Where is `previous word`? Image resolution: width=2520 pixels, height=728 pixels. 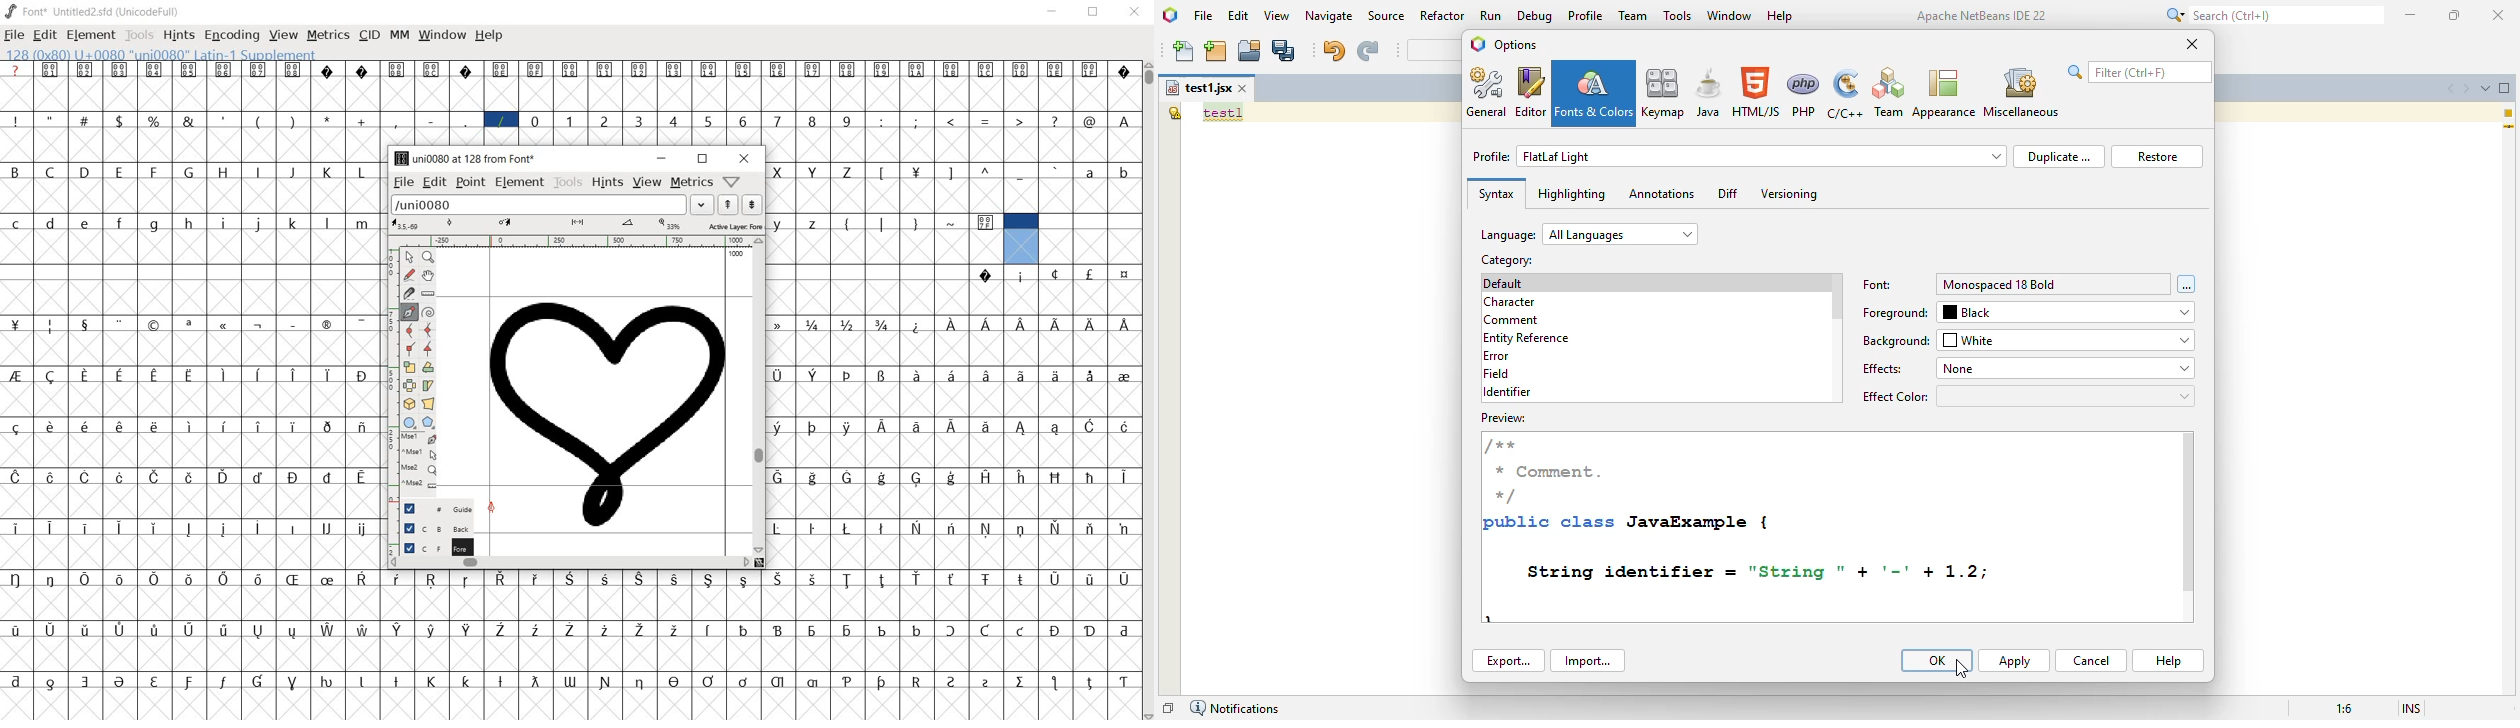 previous word is located at coordinates (728, 204).